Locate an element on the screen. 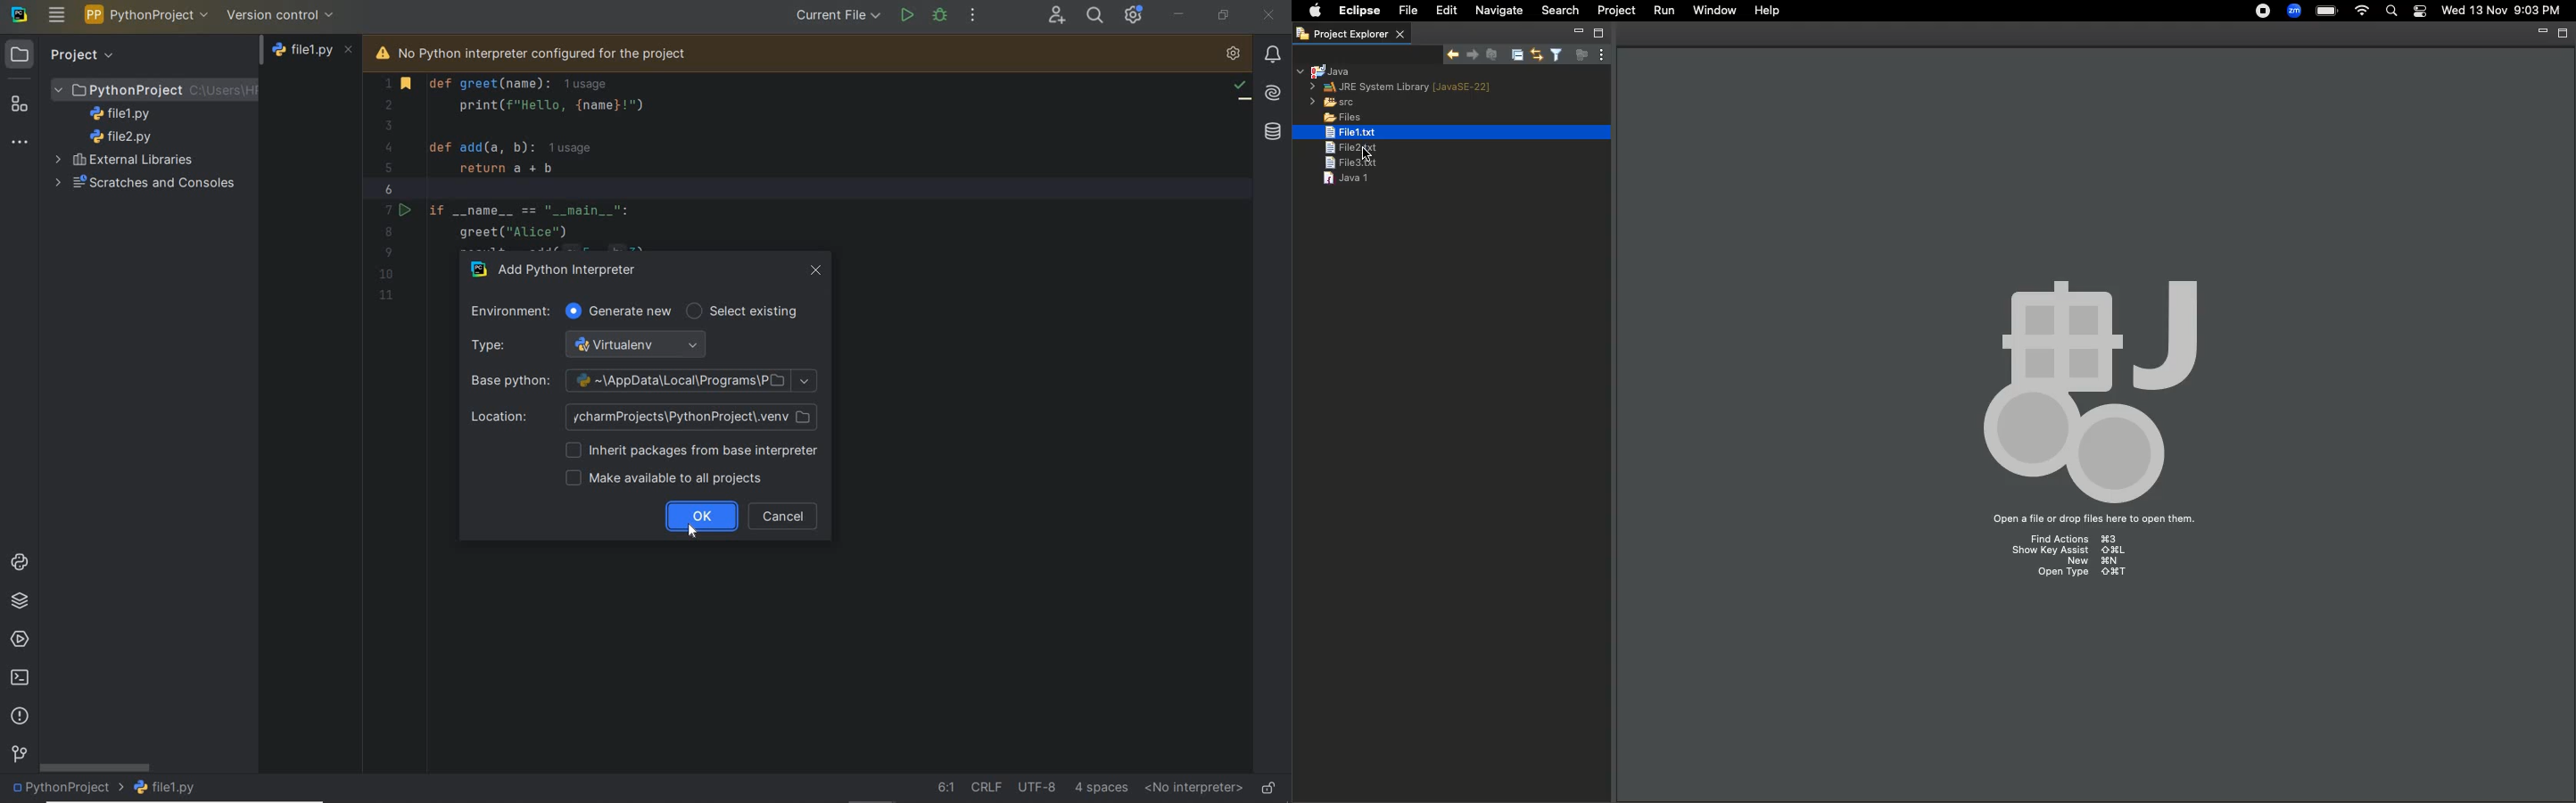 The image size is (2576, 812). services is located at coordinates (20, 641).